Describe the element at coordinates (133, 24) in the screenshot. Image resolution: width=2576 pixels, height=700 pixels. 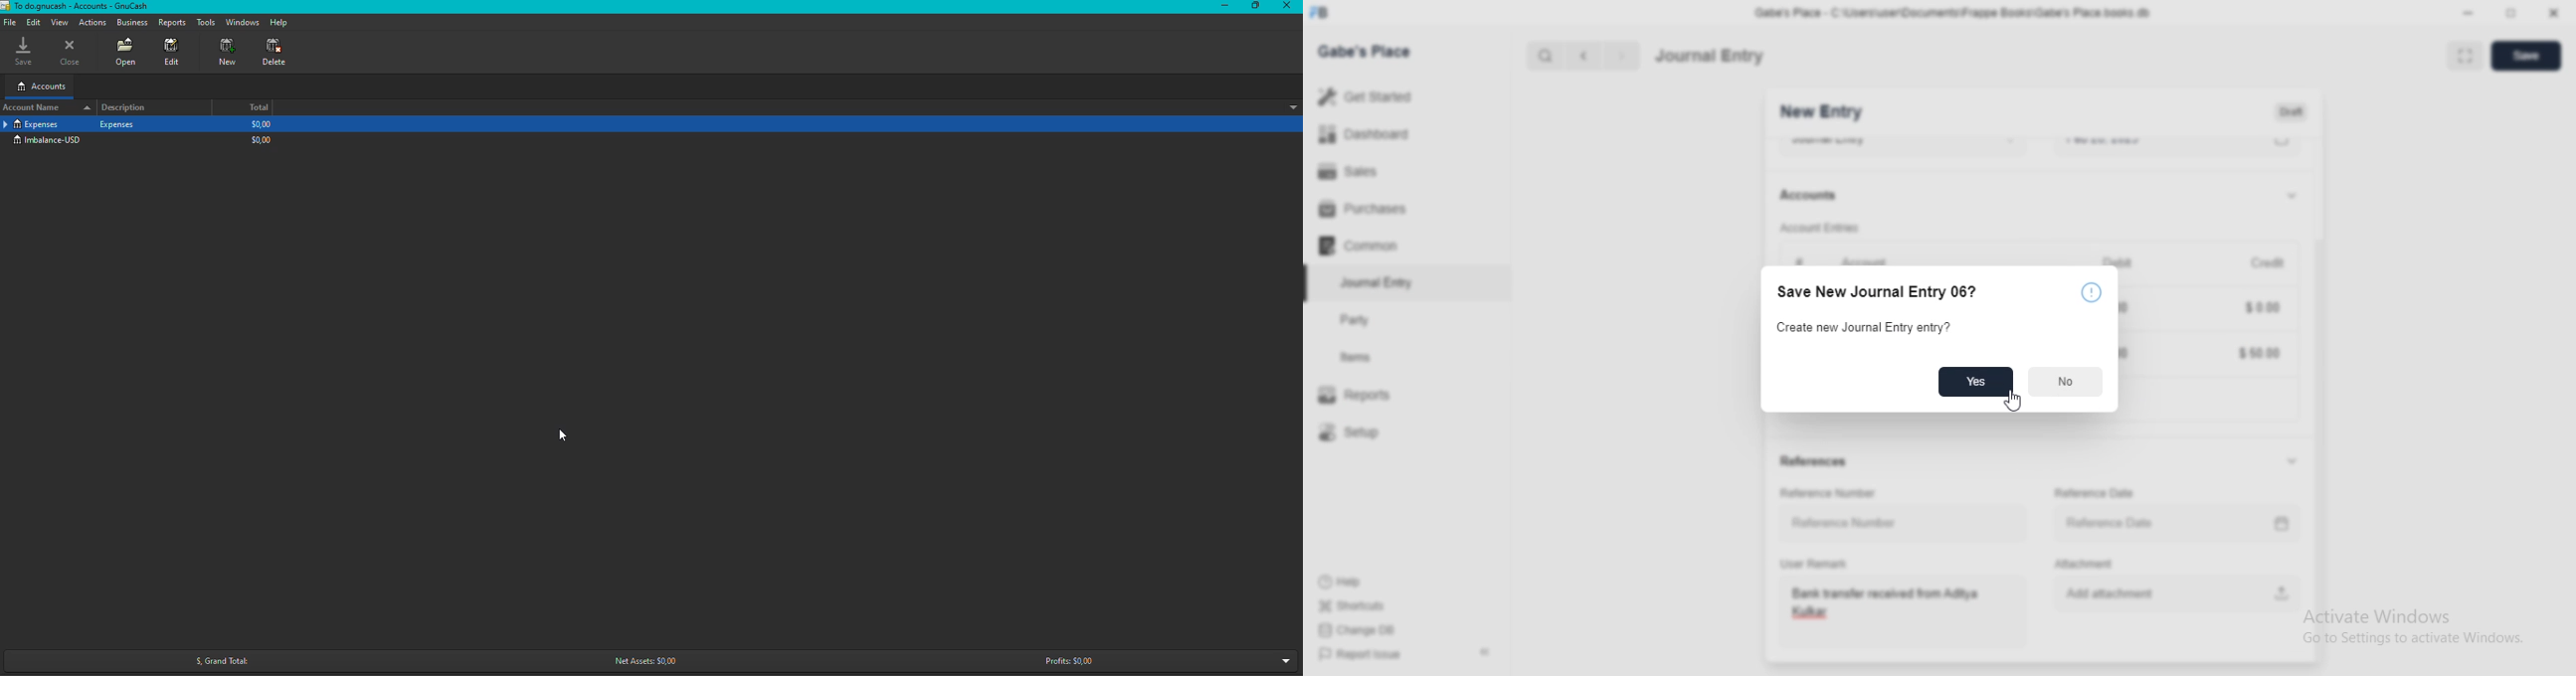
I see `Business` at that location.